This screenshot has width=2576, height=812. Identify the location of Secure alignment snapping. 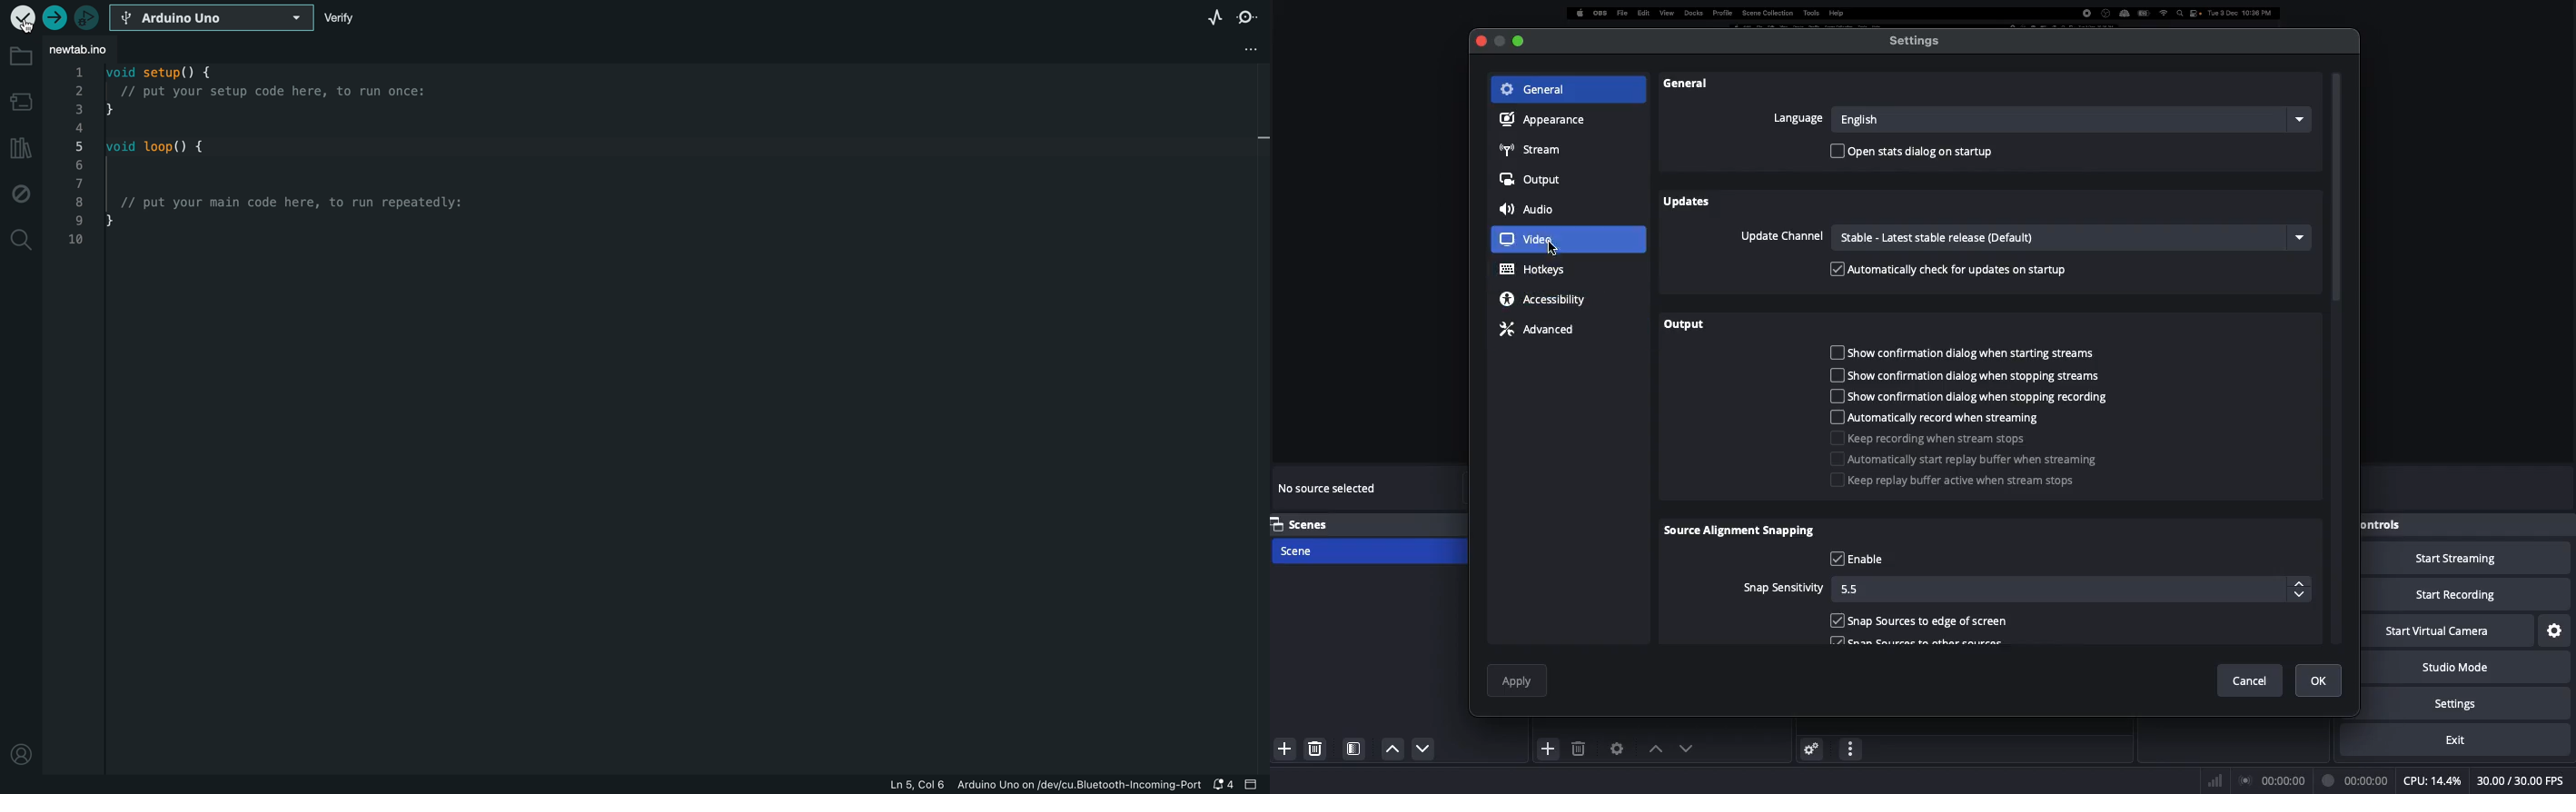
(1741, 532).